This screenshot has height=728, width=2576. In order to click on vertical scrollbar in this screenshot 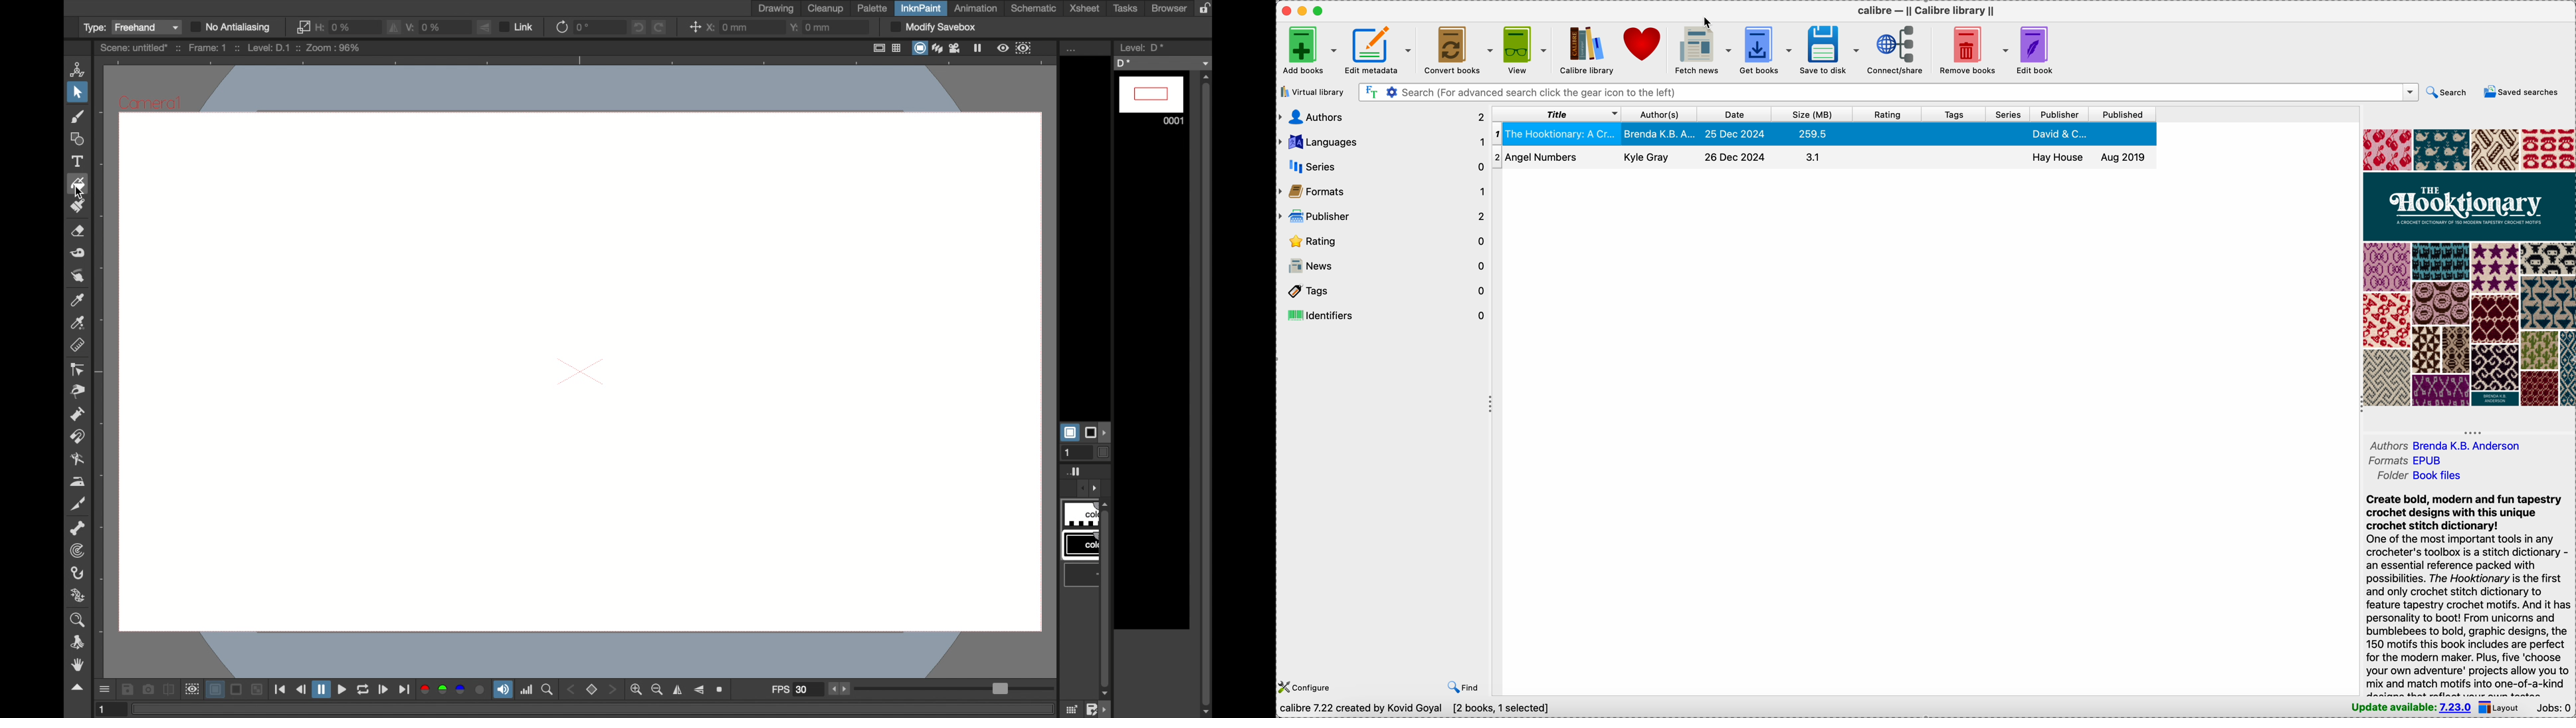, I will do `click(1207, 396)`.